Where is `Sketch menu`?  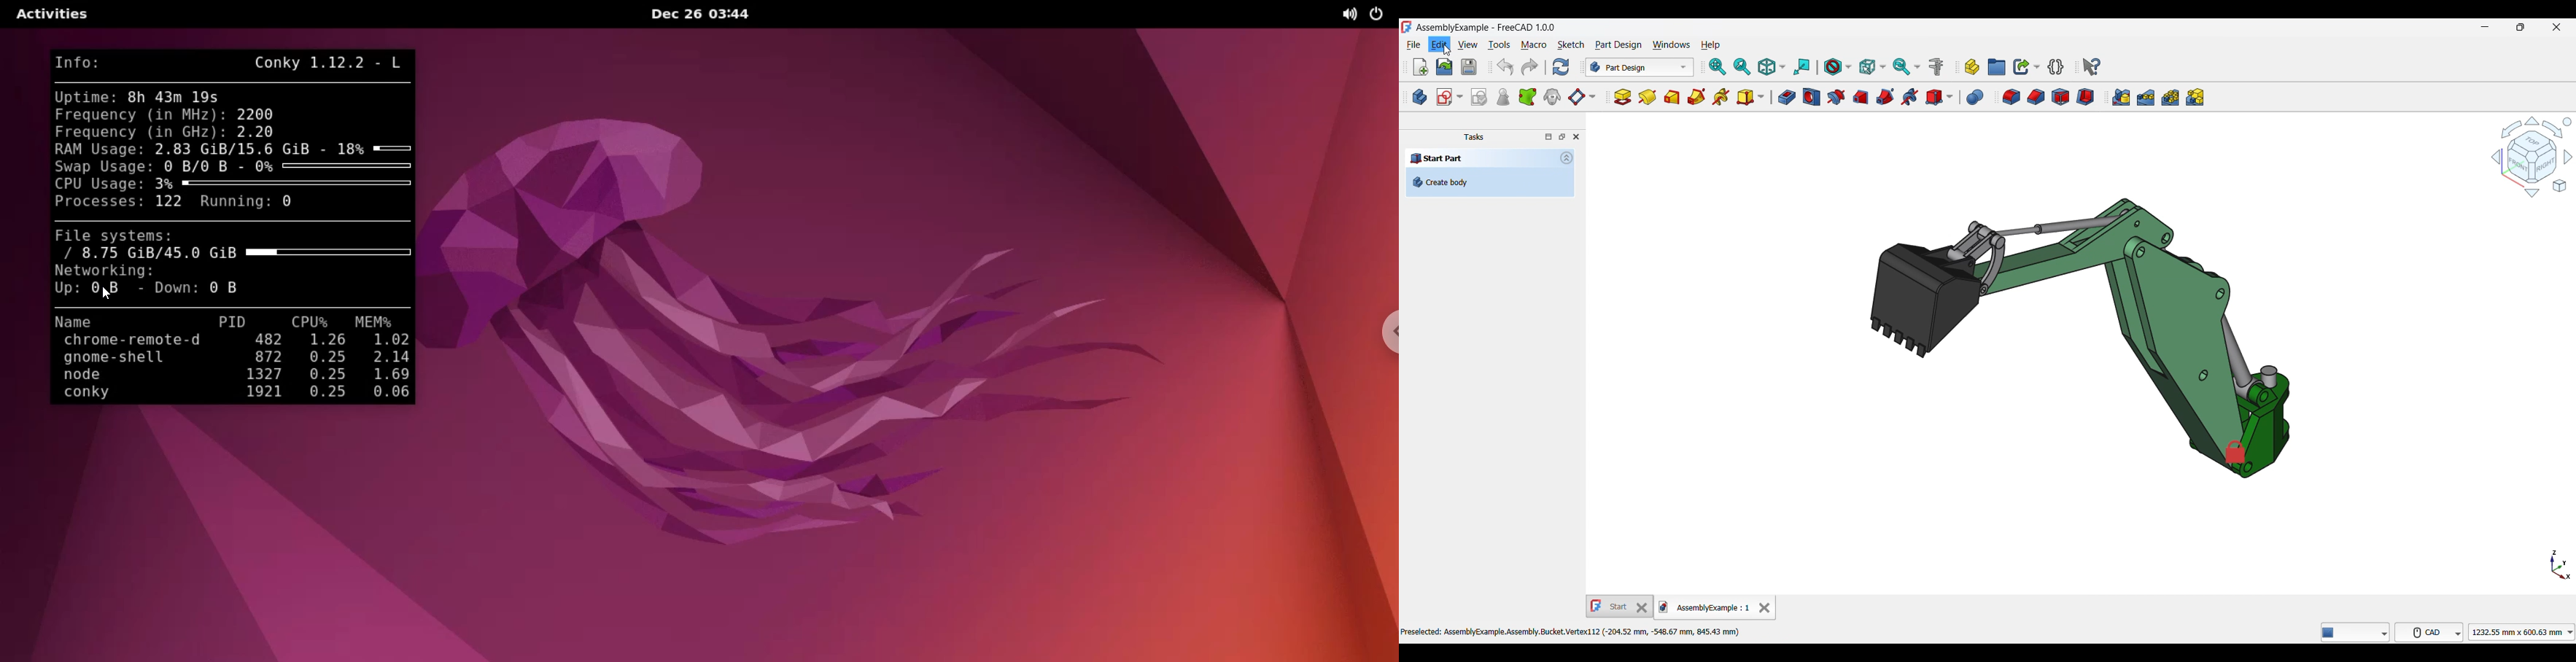 Sketch menu is located at coordinates (1571, 45).